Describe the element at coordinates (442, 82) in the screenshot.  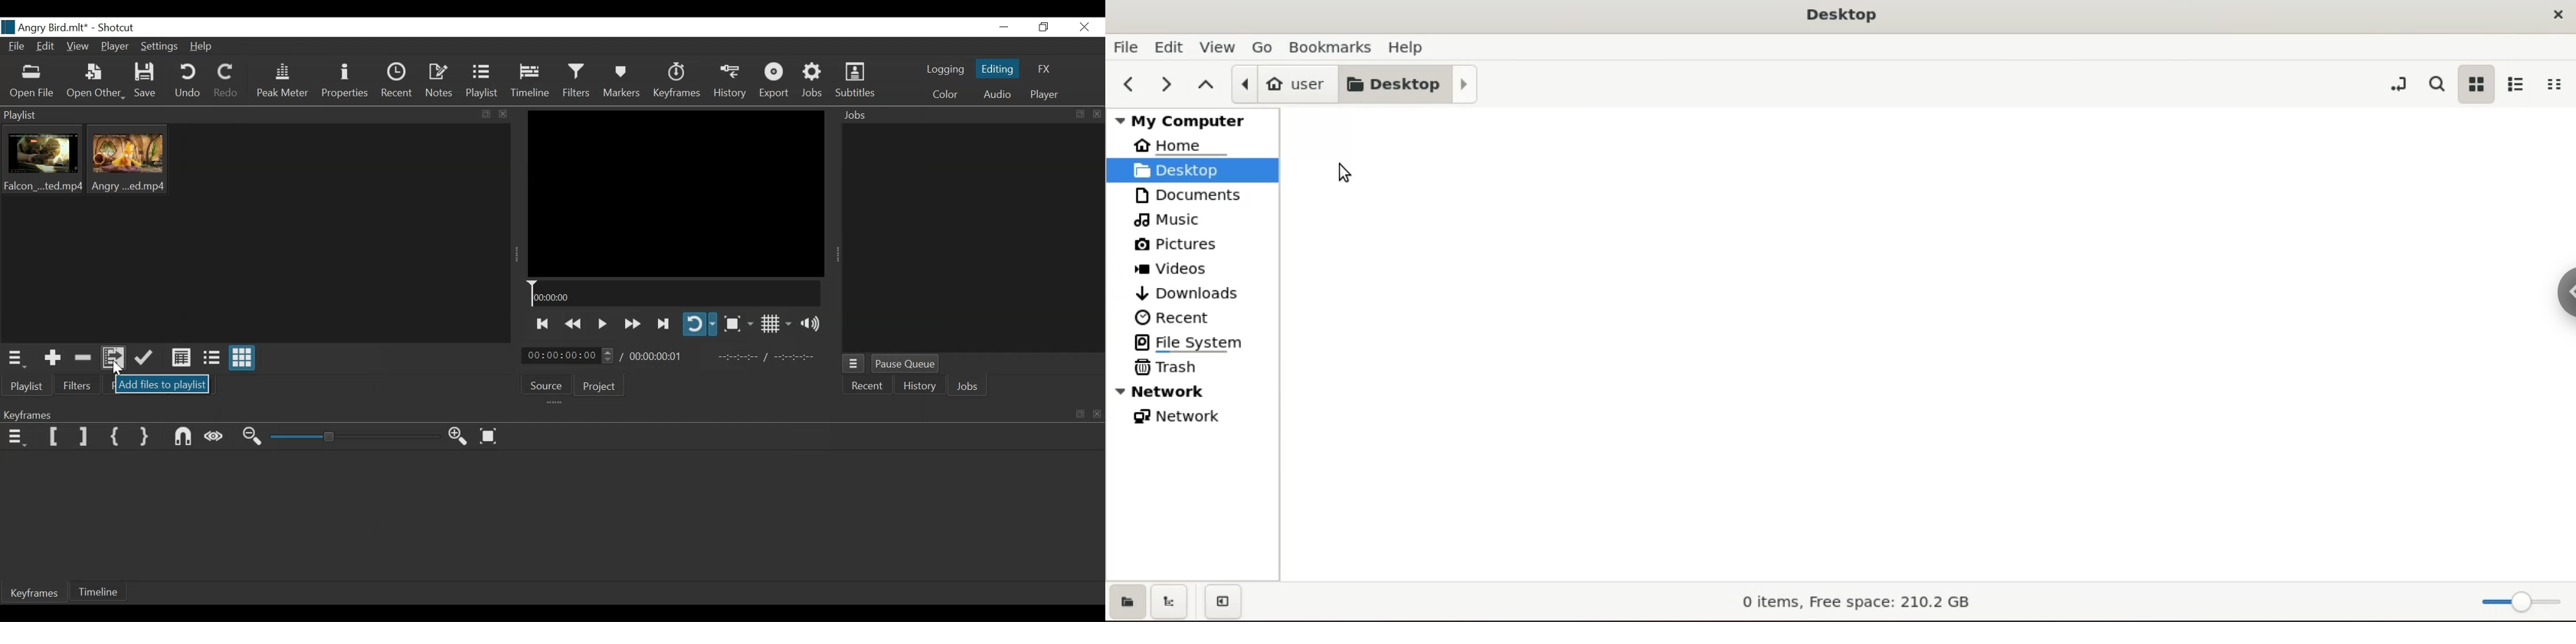
I see `Notes` at that location.